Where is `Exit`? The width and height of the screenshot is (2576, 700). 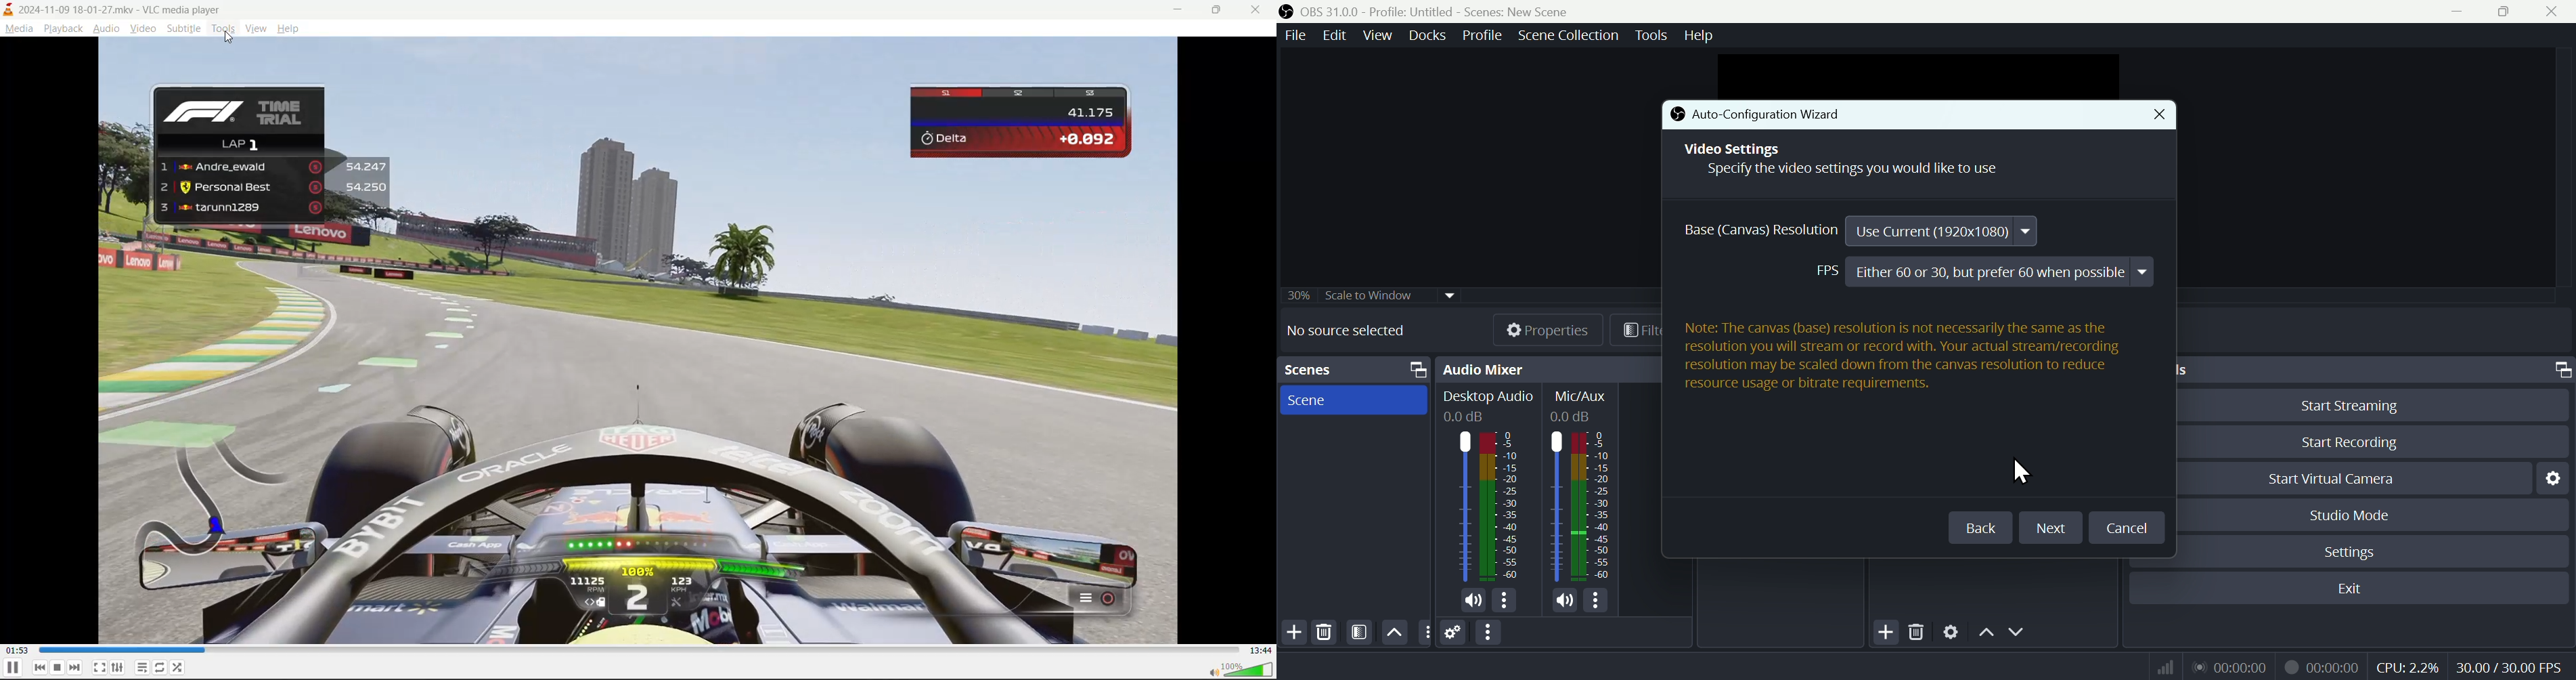
Exit is located at coordinates (2348, 589).